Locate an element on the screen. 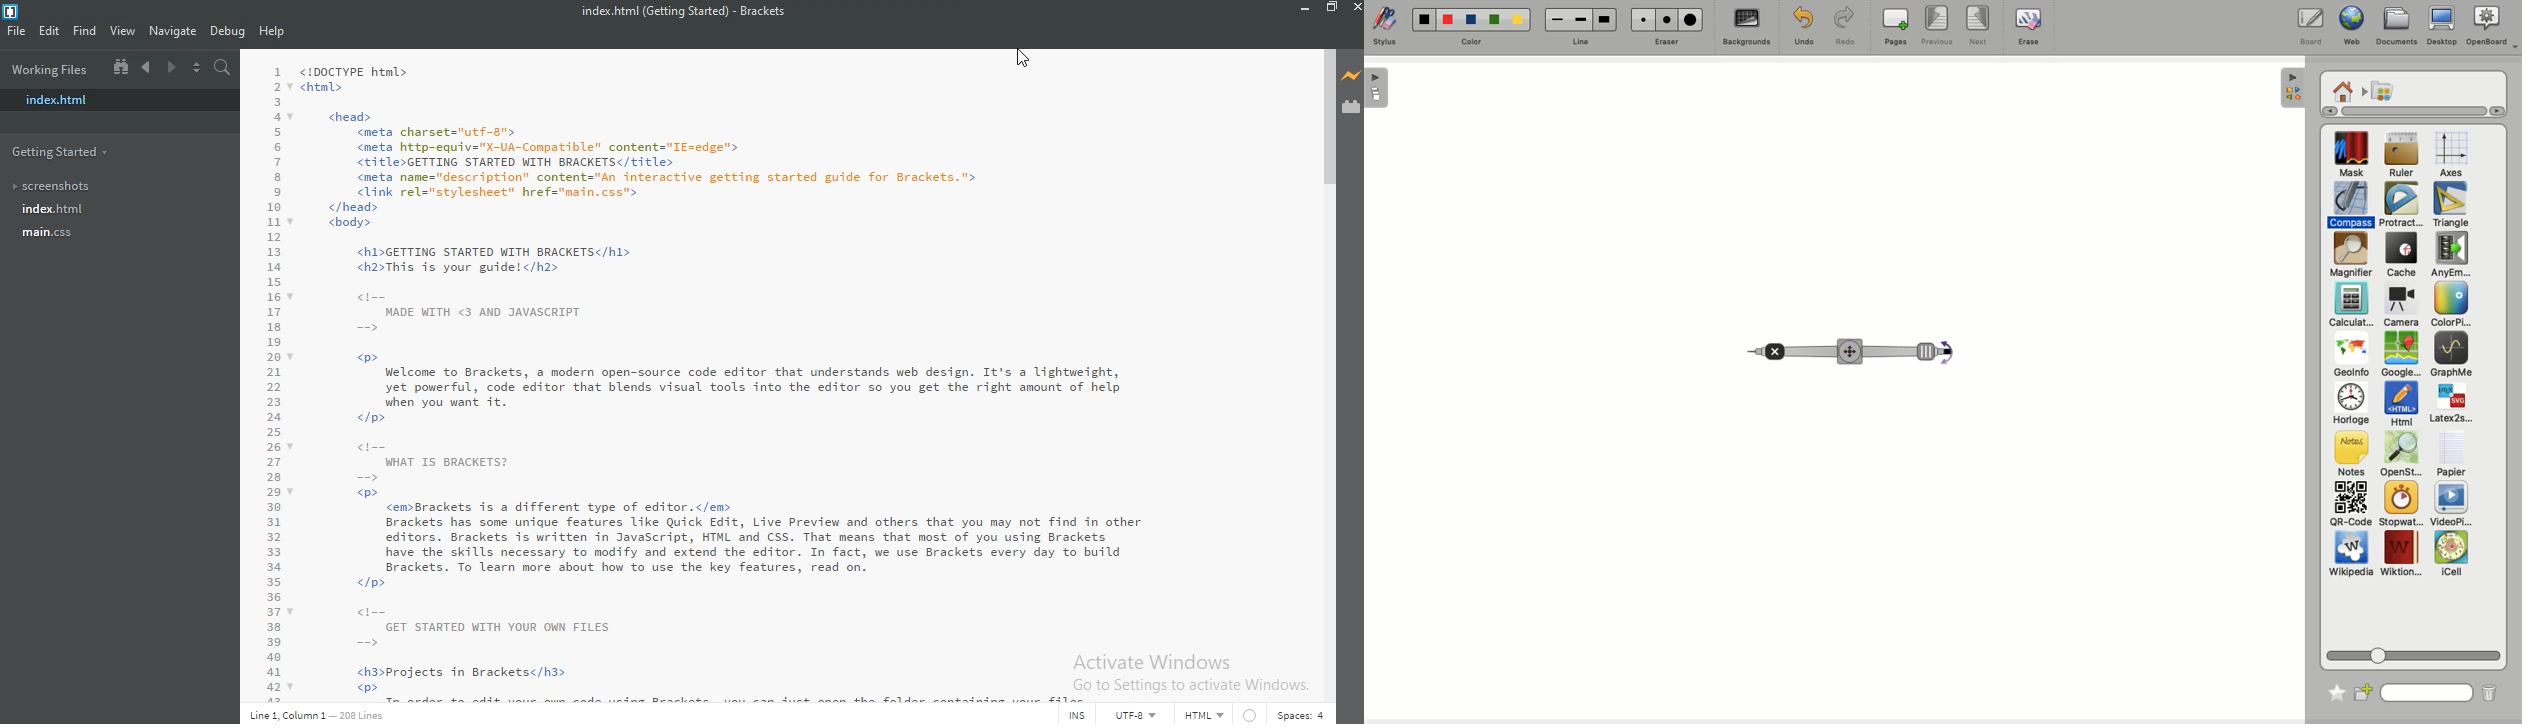  Scroll is located at coordinates (2416, 652).